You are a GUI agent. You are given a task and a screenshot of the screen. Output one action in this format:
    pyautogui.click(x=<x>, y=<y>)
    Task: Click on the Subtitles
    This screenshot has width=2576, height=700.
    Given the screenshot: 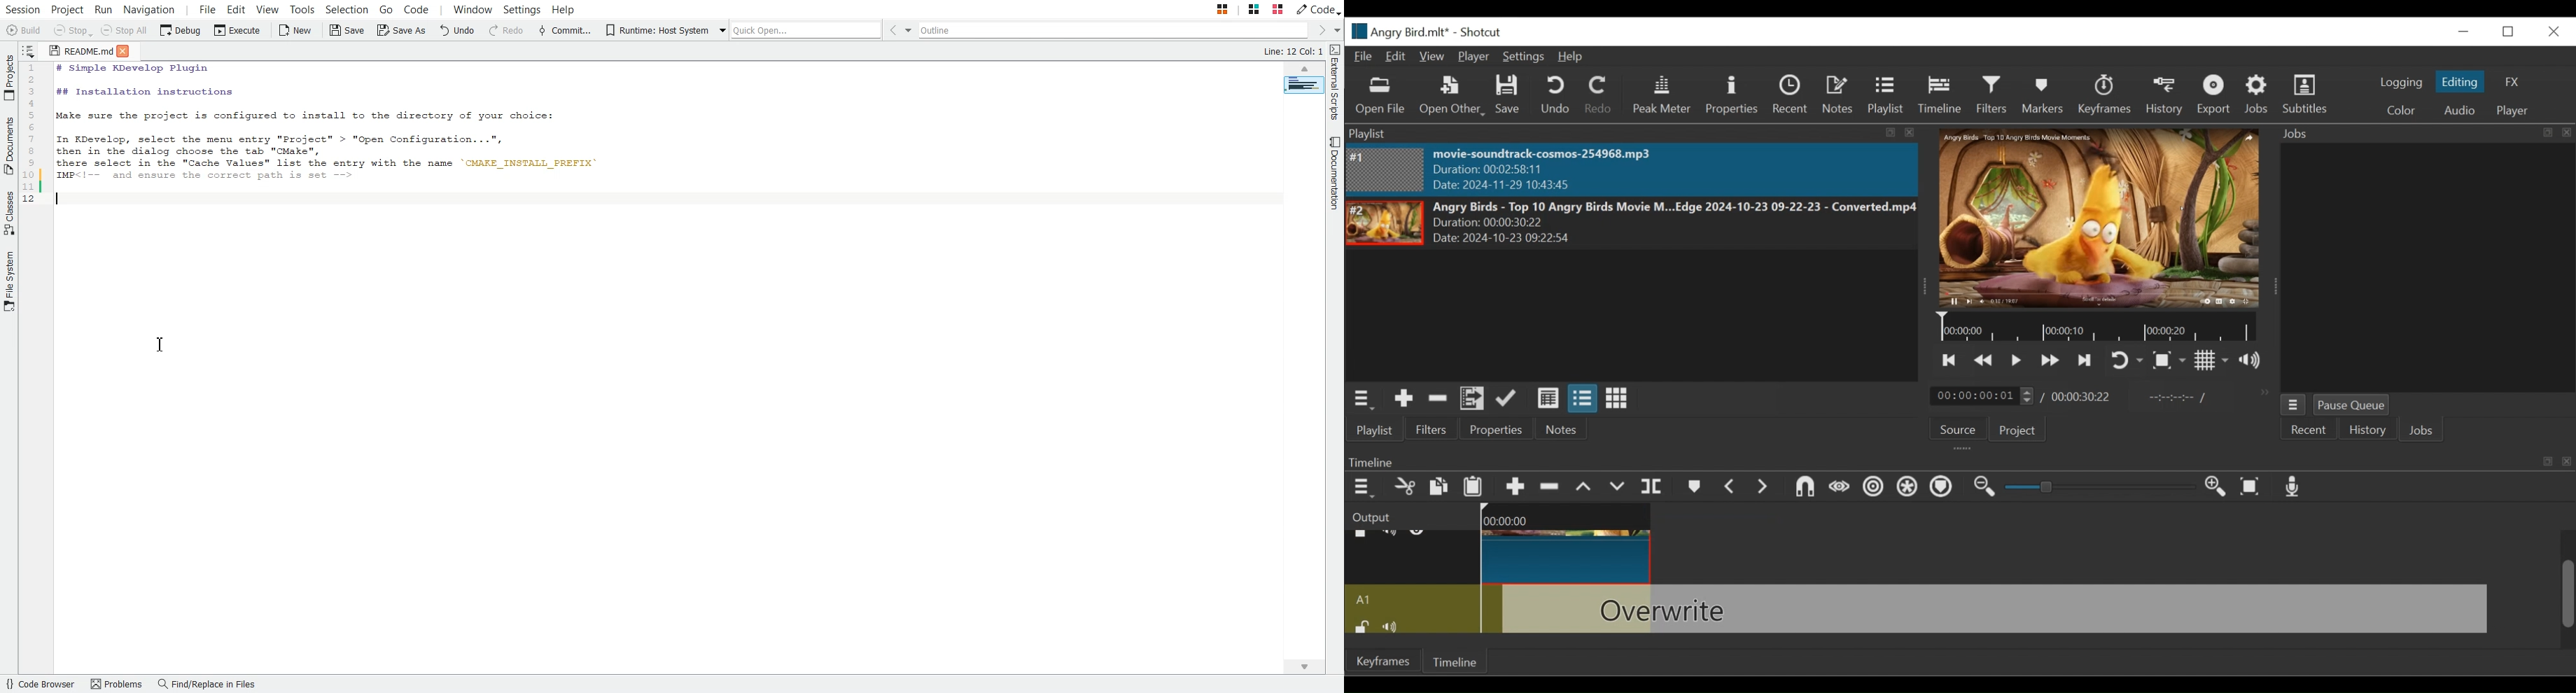 What is the action you would take?
    pyautogui.click(x=2310, y=96)
    